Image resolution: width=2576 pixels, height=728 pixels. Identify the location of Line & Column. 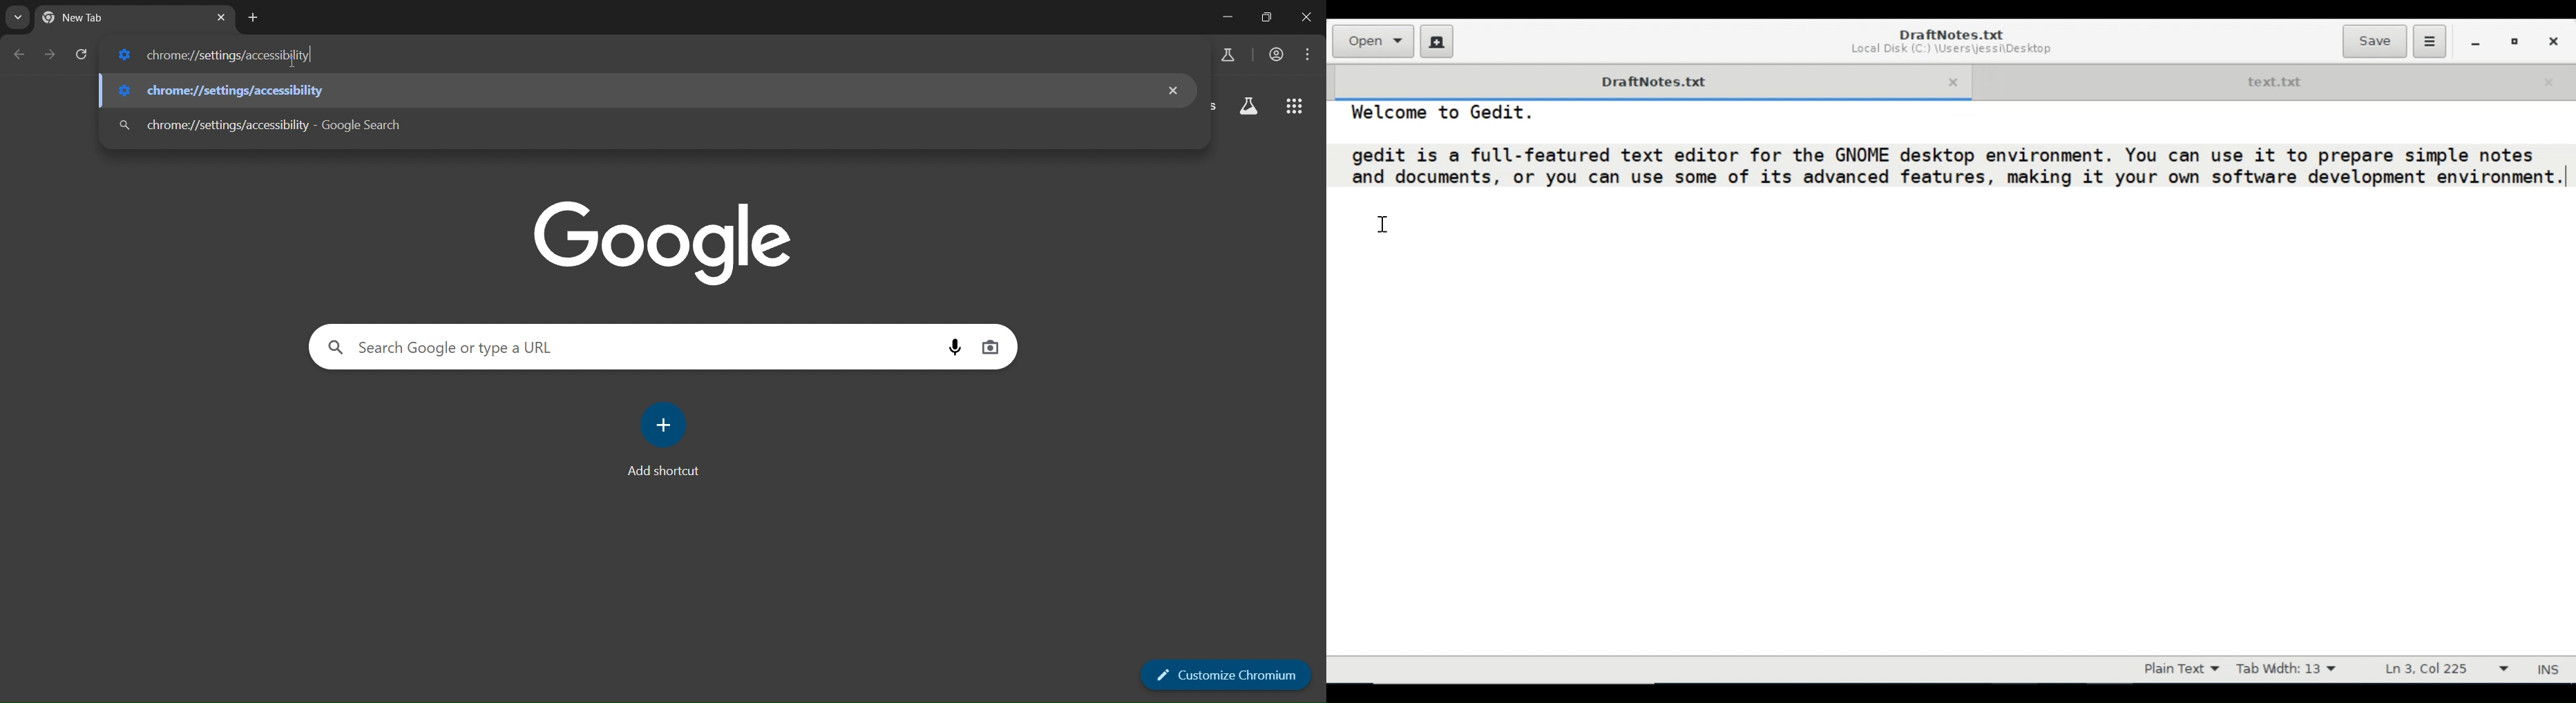
(2447, 668).